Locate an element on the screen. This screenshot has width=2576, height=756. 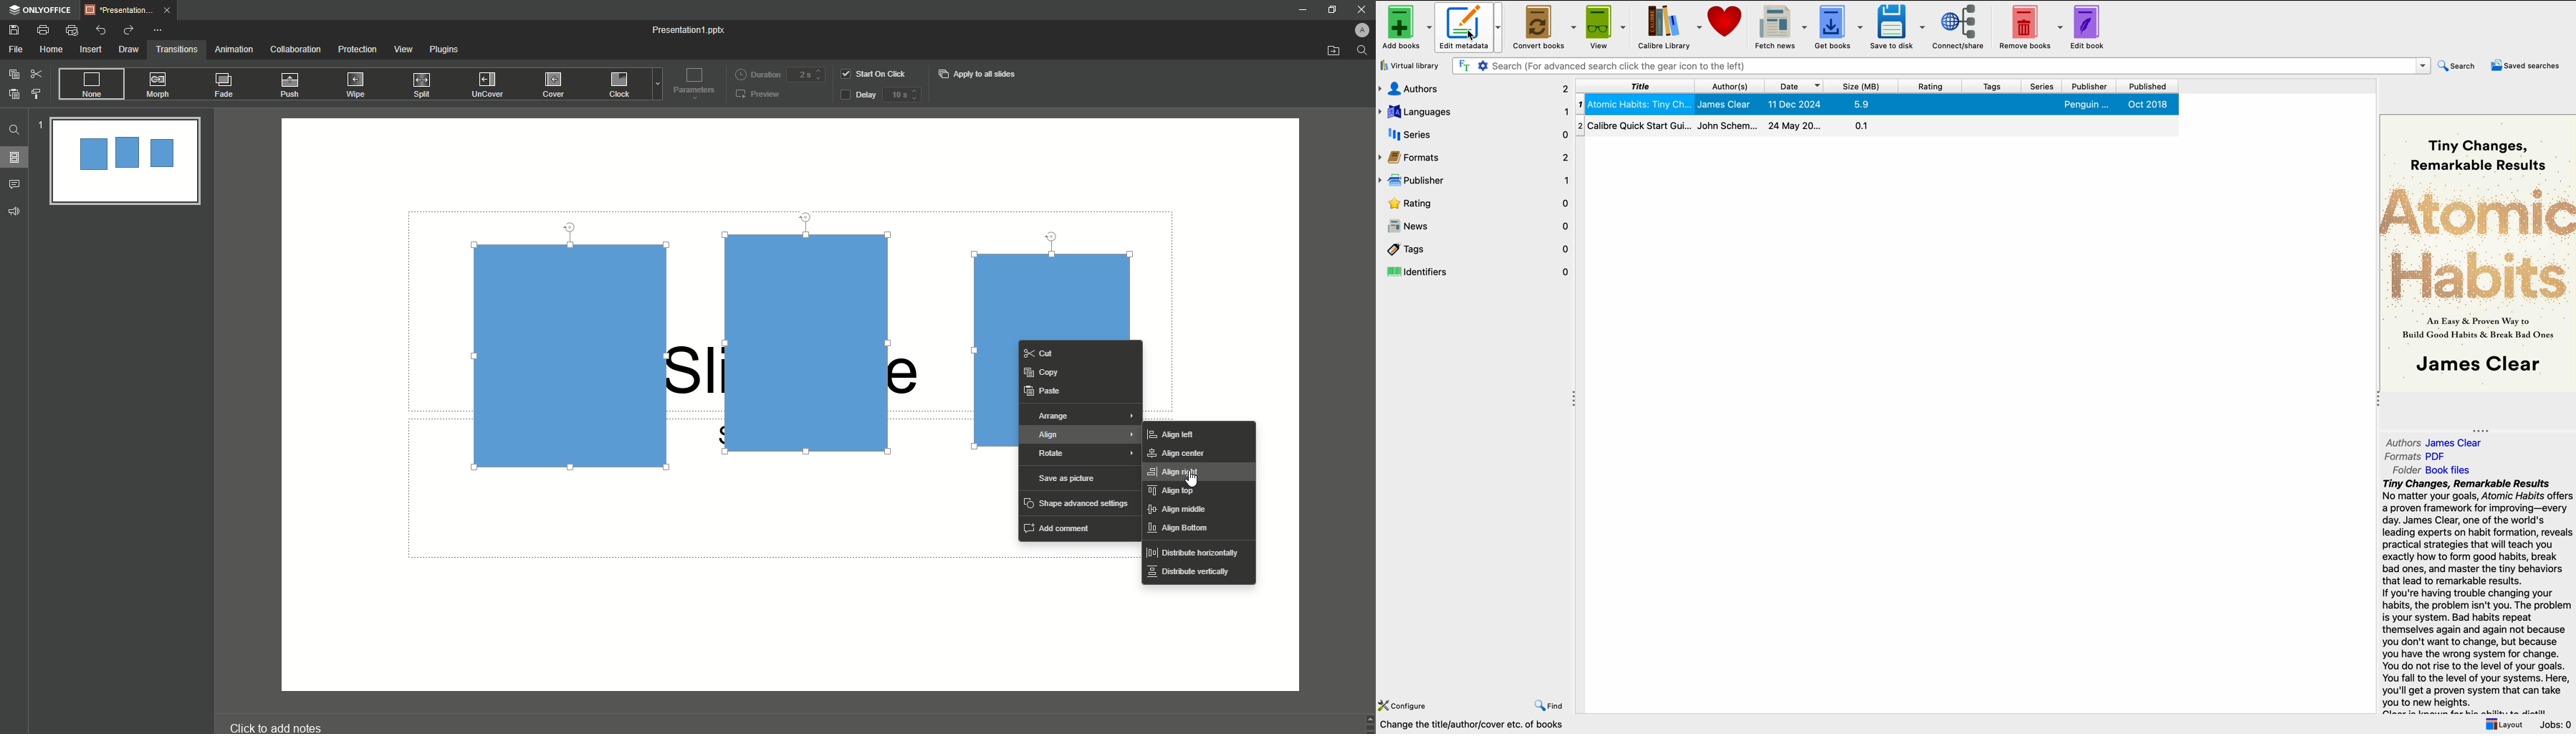
Cut is located at coordinates (37, 73).